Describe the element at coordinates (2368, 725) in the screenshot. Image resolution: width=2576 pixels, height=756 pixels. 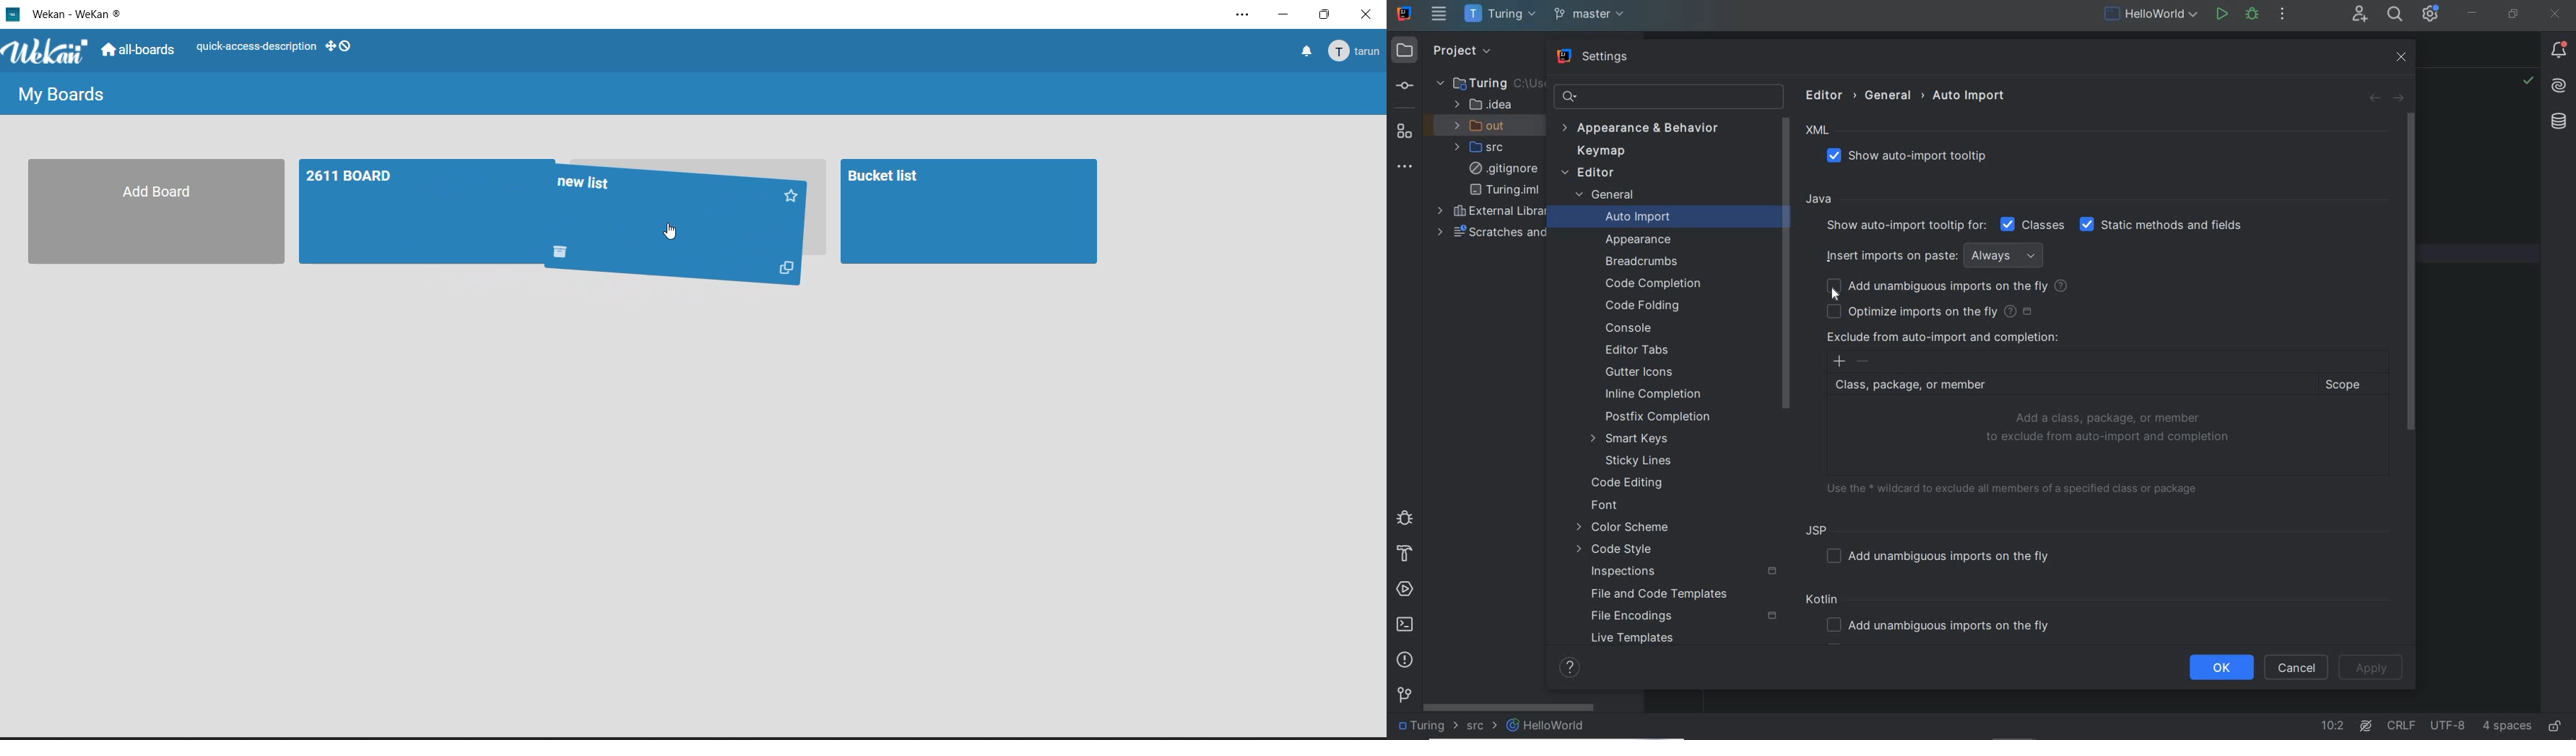
I see `AI Assistant` at that location.